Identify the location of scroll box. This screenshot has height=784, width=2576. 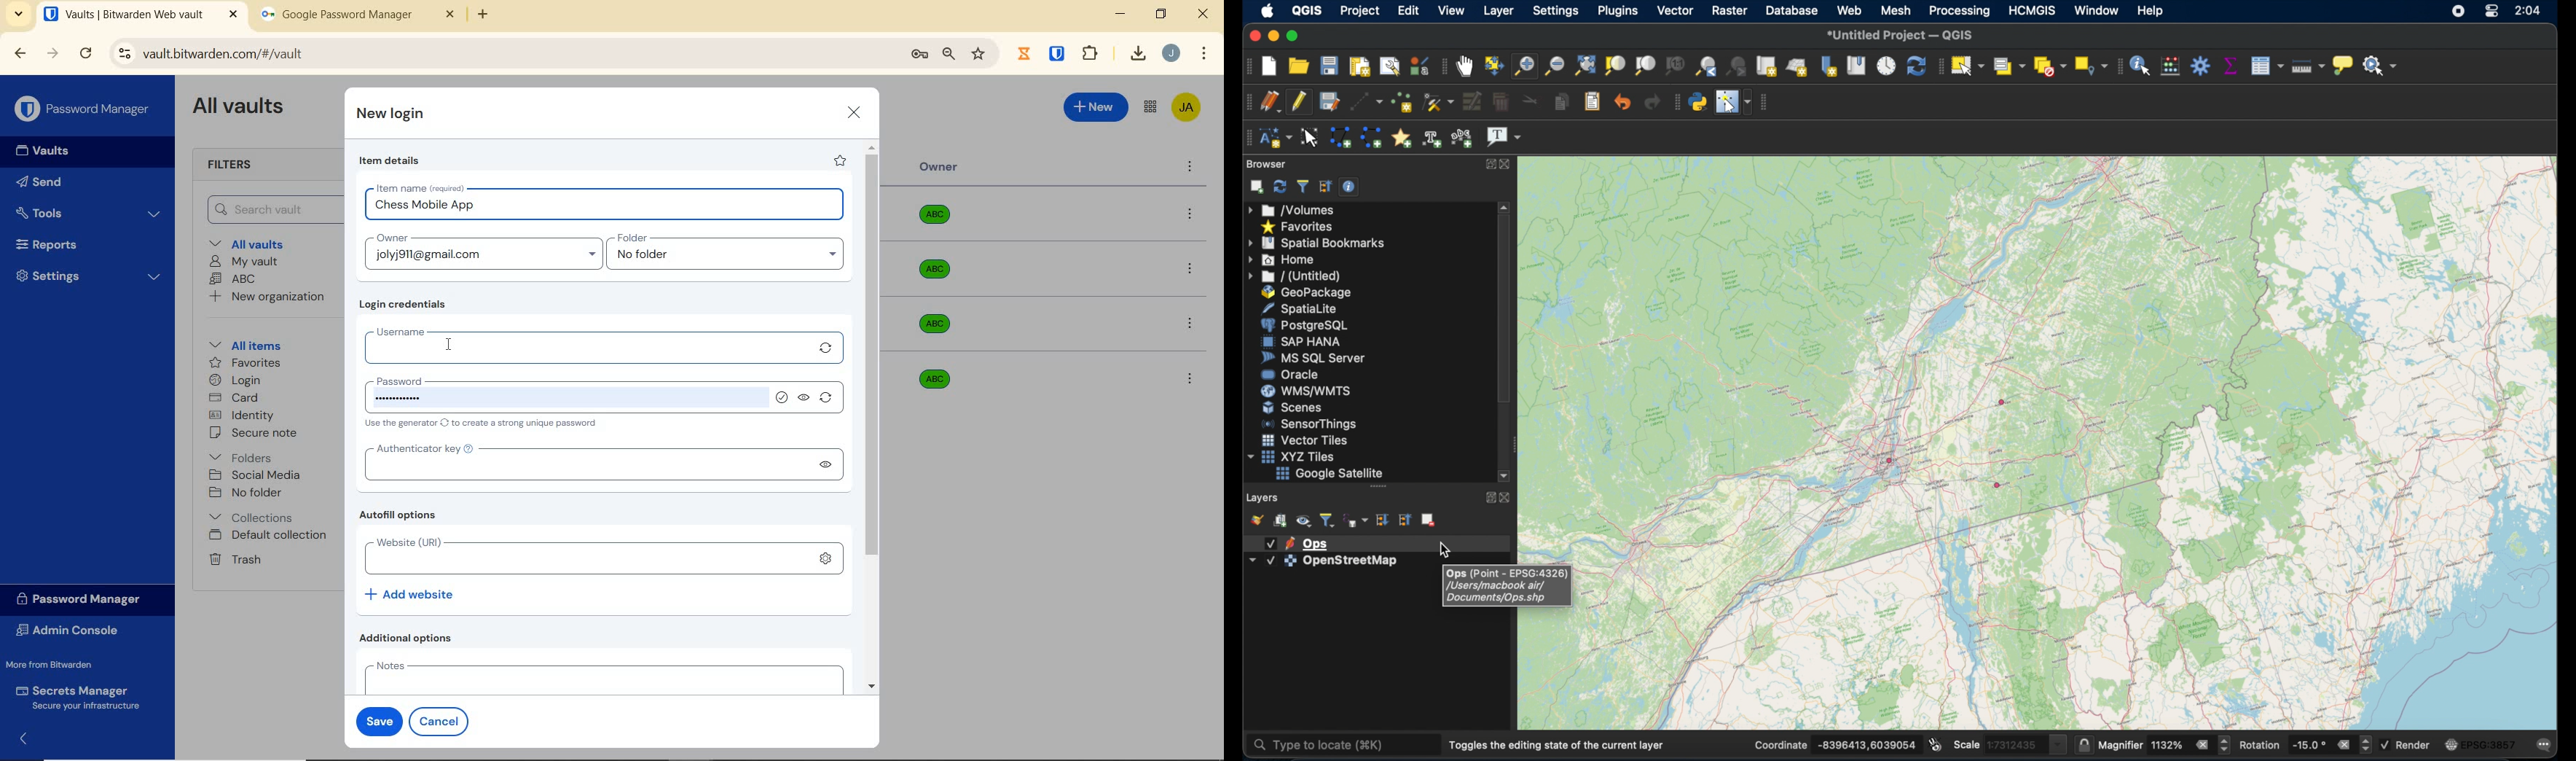
(1505, 311).